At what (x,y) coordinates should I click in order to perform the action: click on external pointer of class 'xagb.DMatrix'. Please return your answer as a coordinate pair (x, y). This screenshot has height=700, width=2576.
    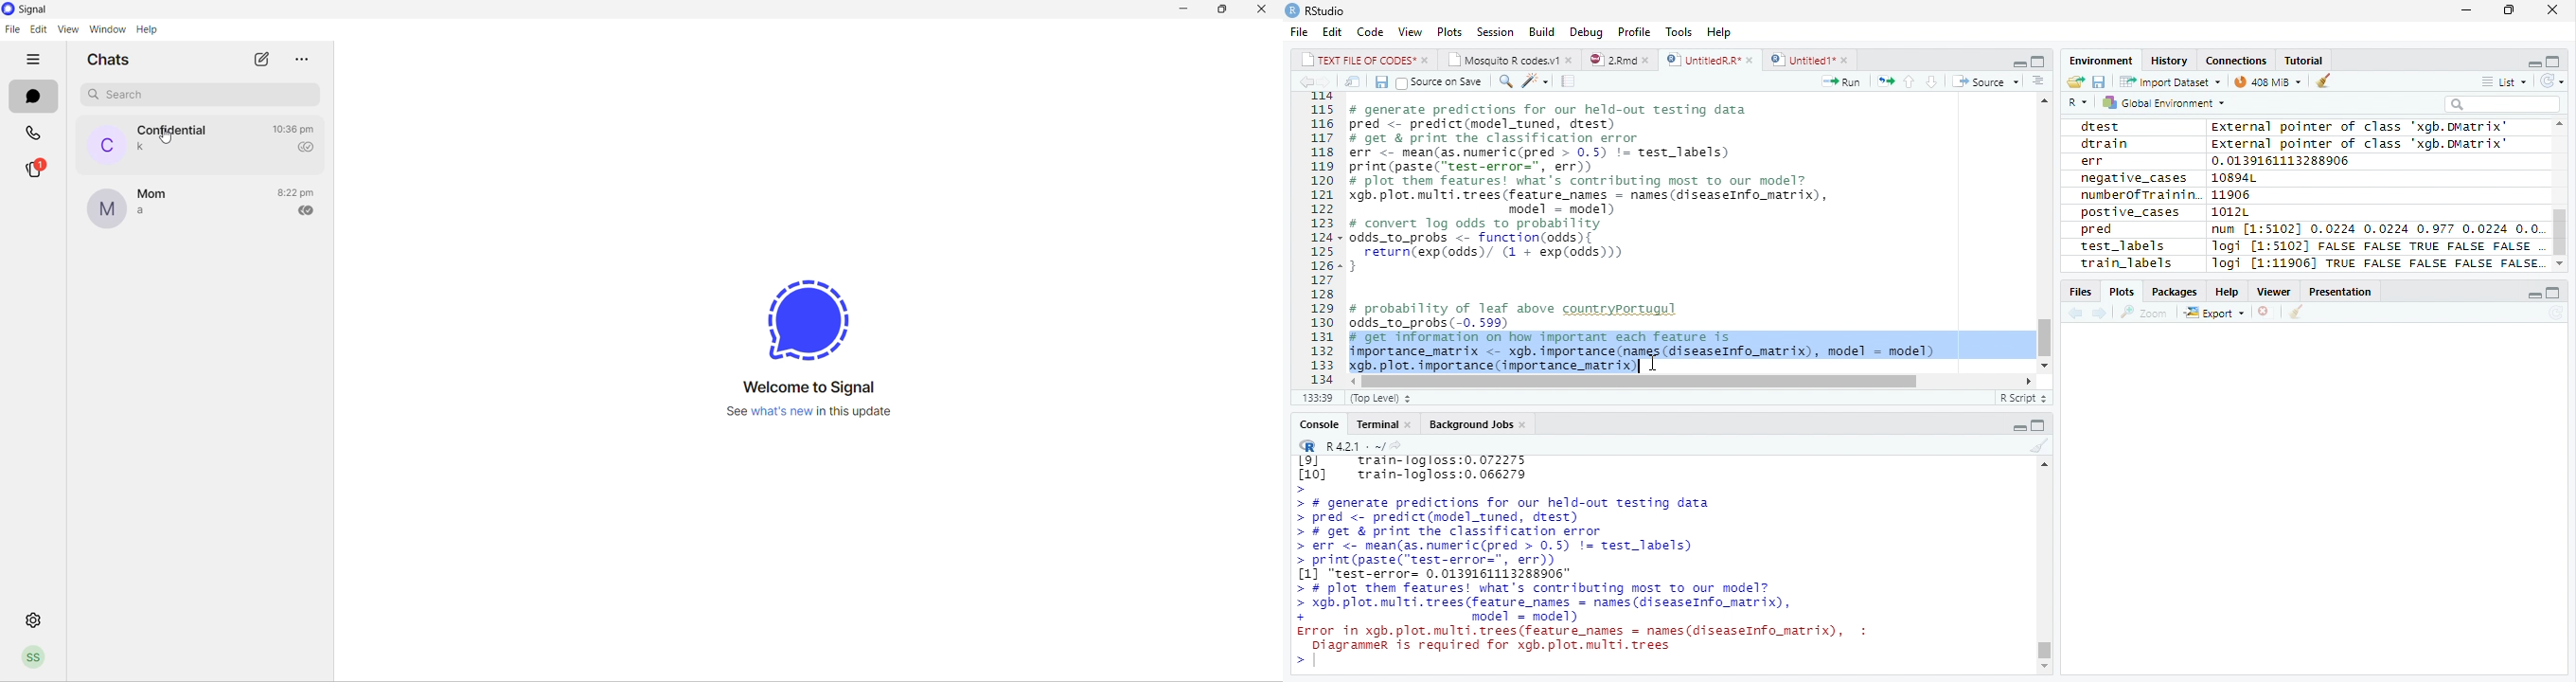
    Looking at the image, I should click on (2364, 125).